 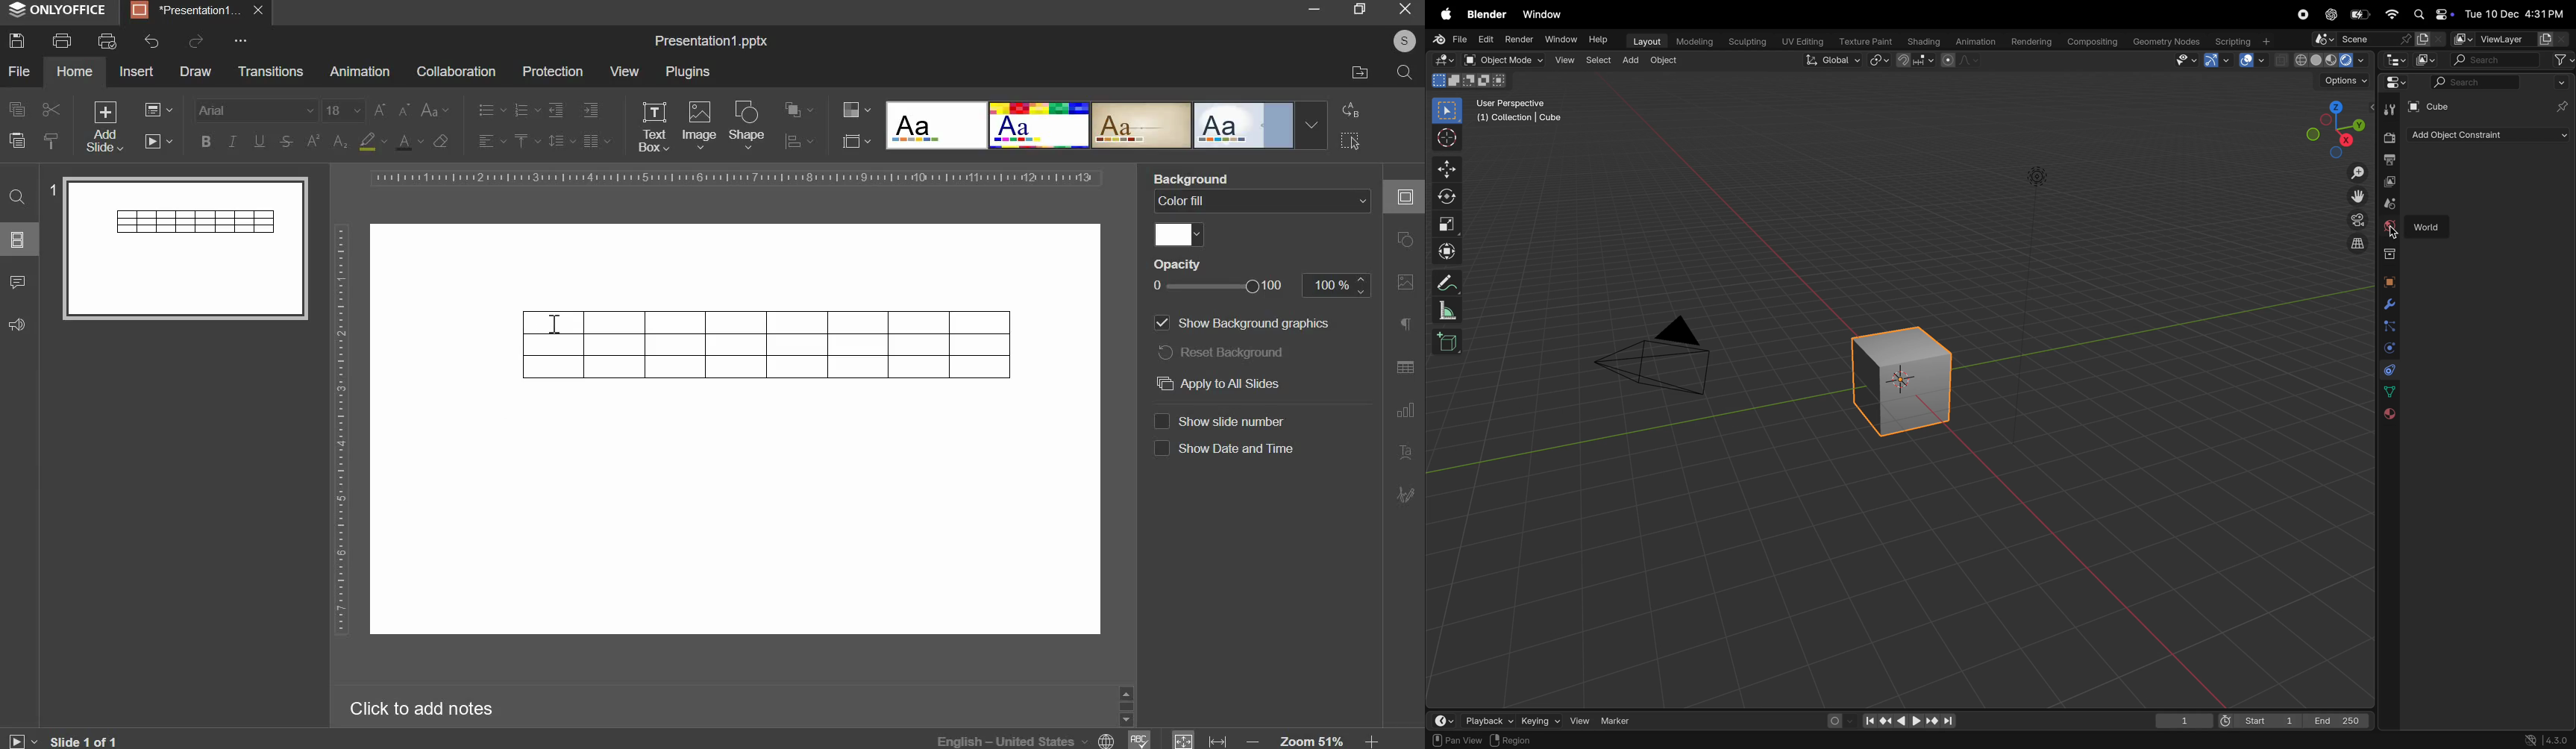 I want to click on region, so click(x=1517, y=740).